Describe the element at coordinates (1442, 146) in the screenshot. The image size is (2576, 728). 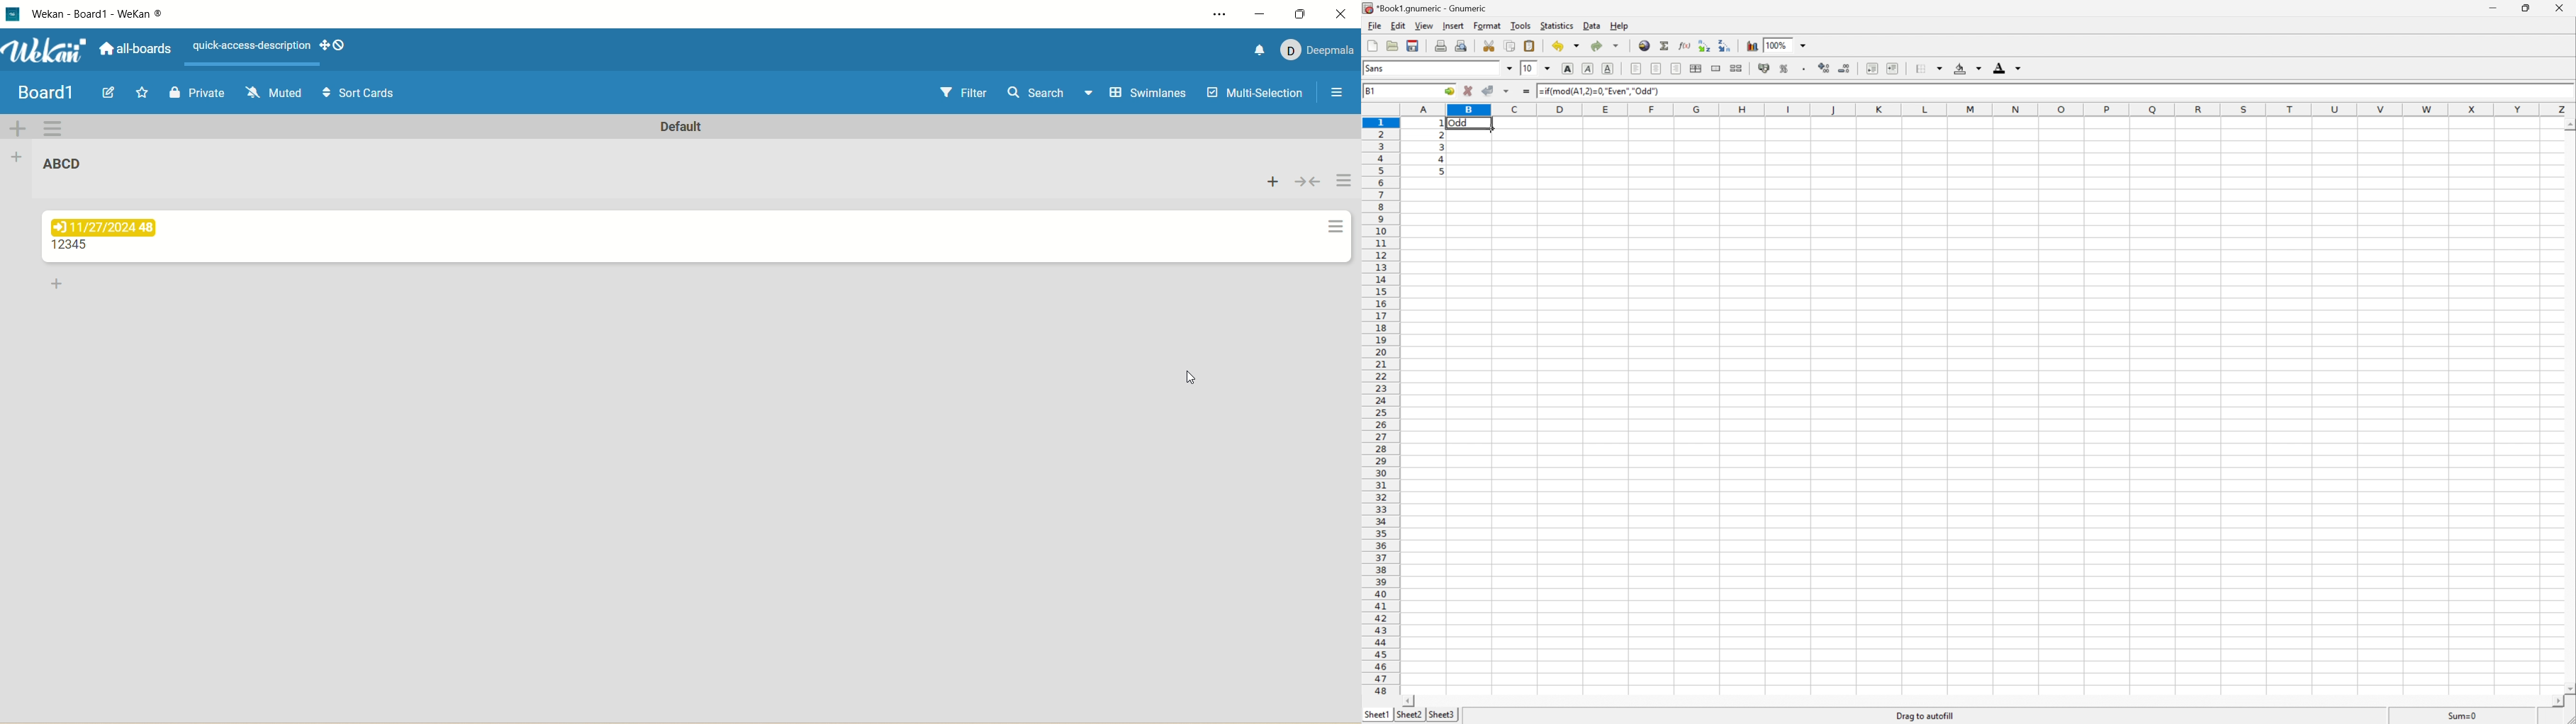
I see `3` at that location.